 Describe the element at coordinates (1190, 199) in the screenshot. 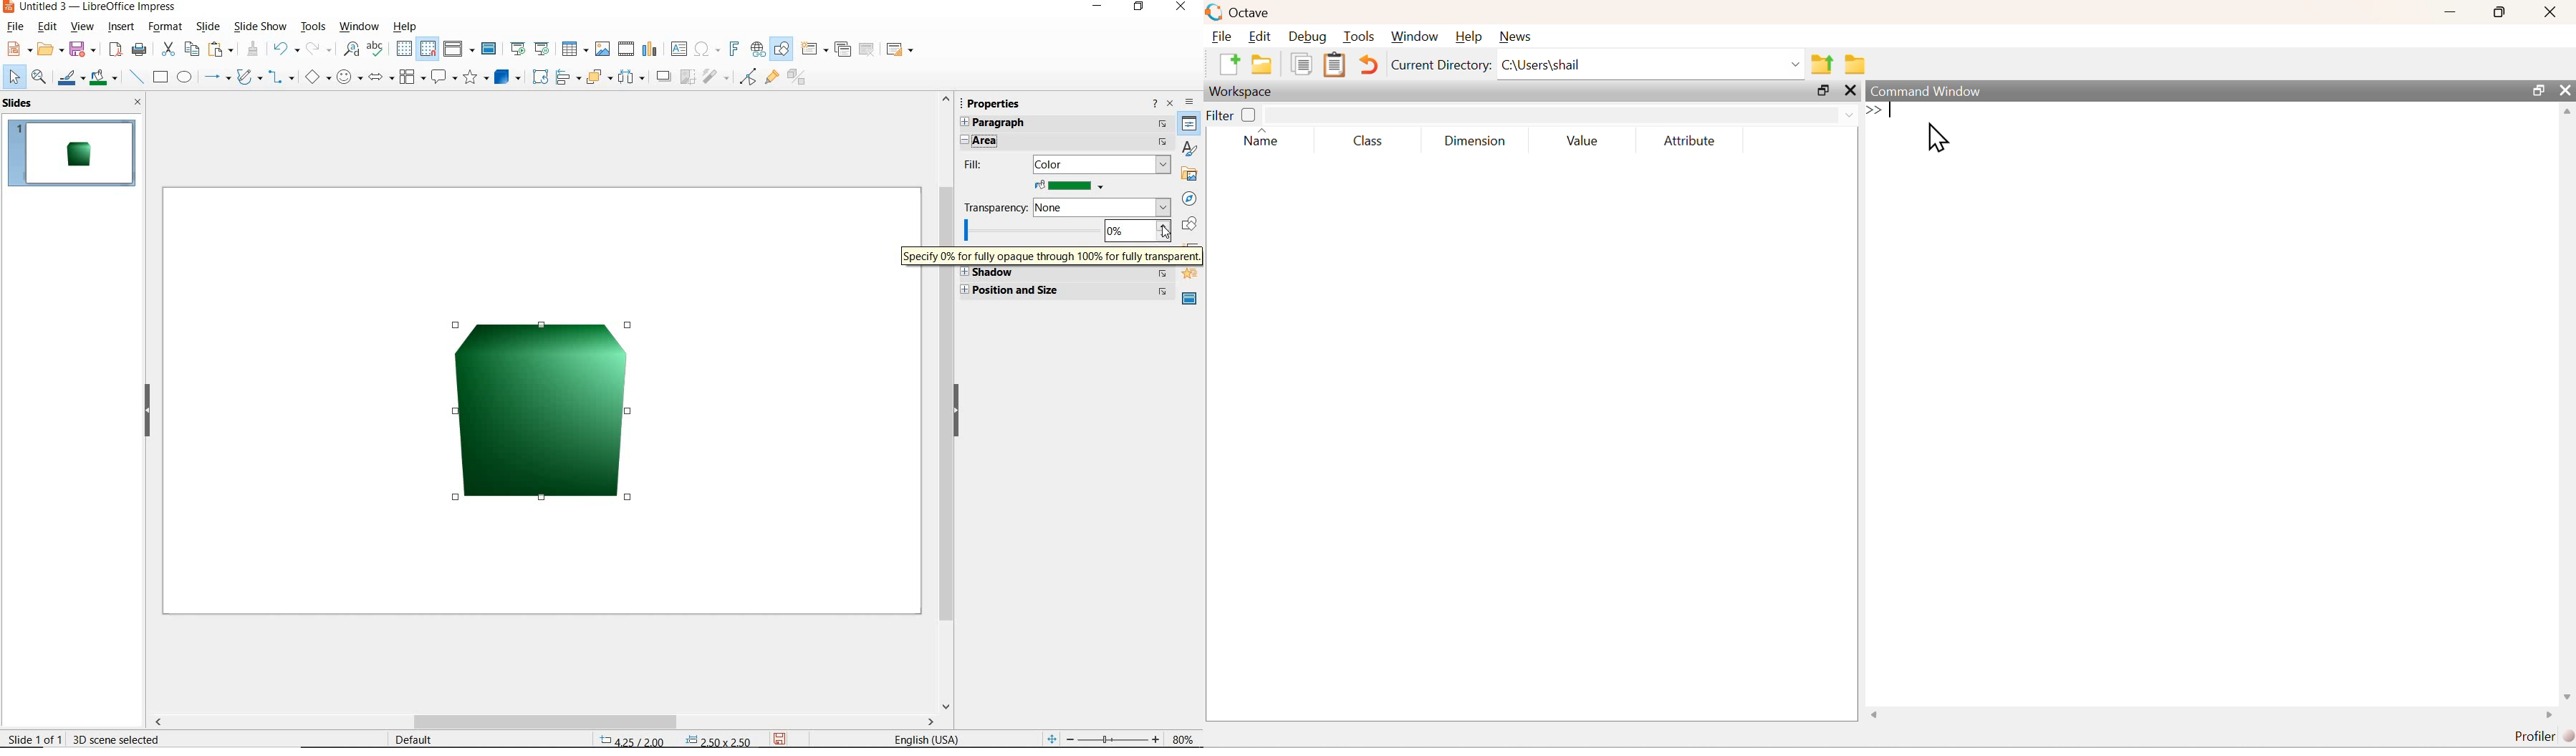

I see `NAVIGGATOR` at that location.